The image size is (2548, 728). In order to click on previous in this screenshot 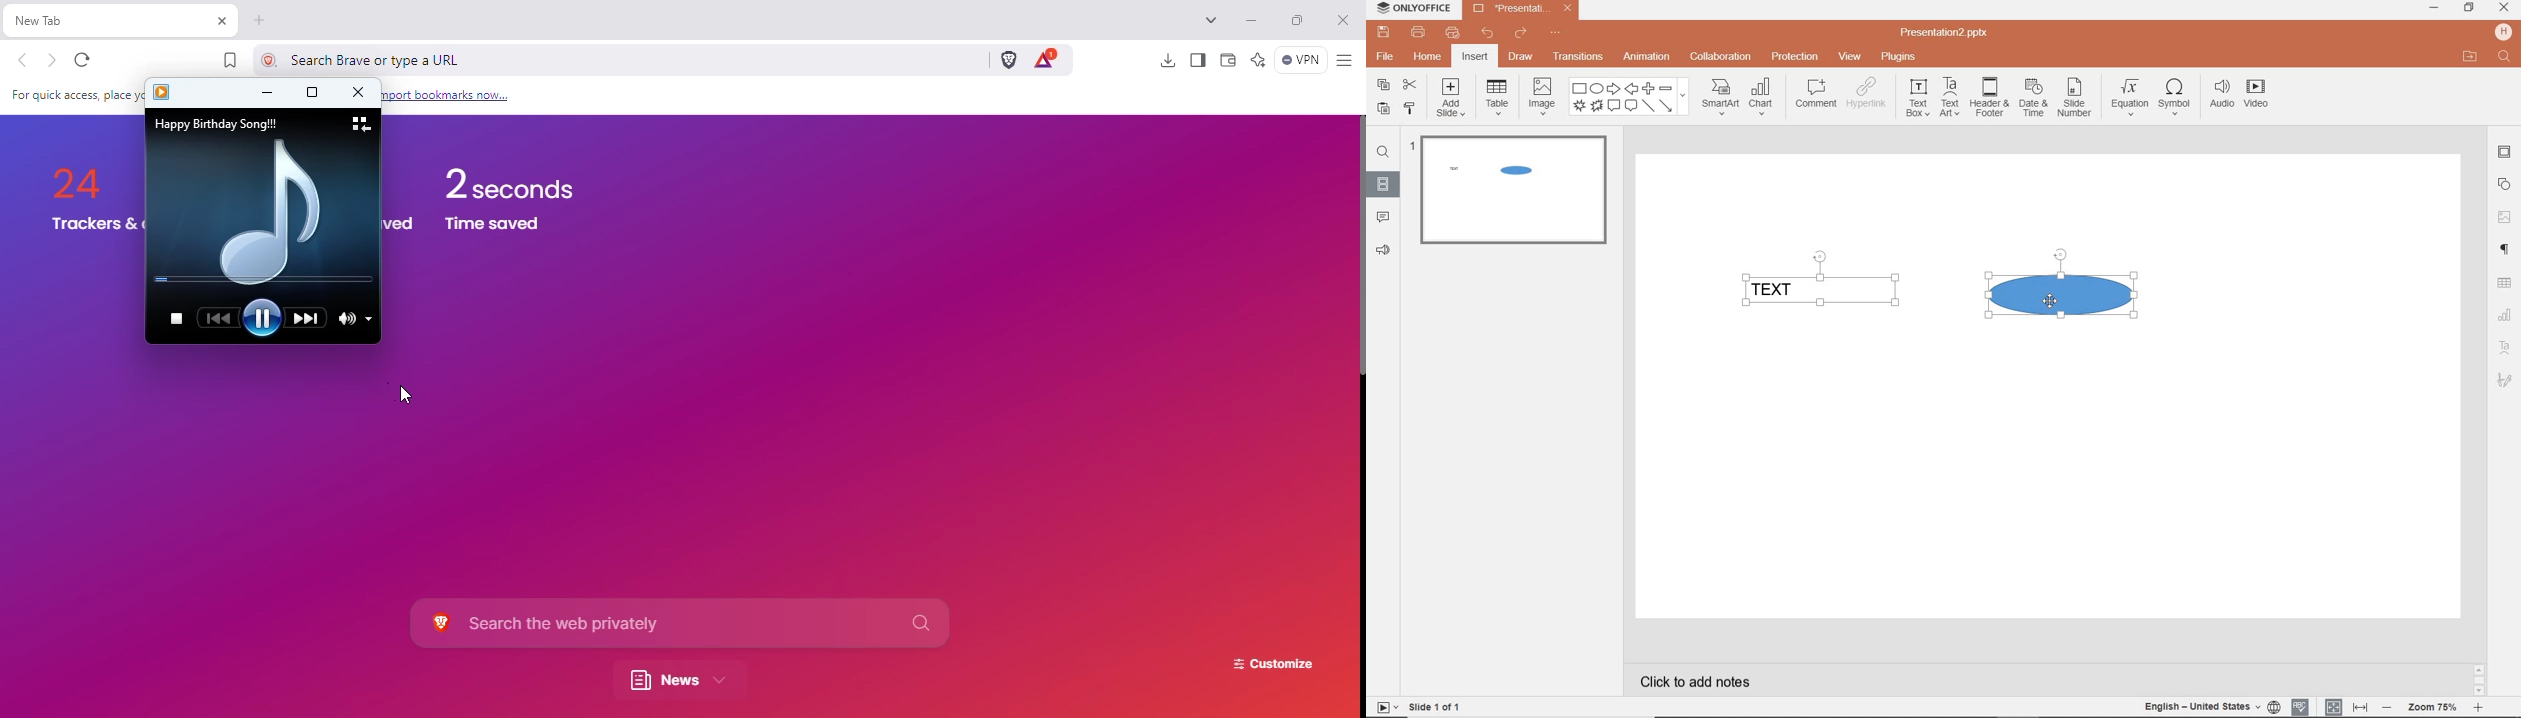, I will do `click(219, 318)`.